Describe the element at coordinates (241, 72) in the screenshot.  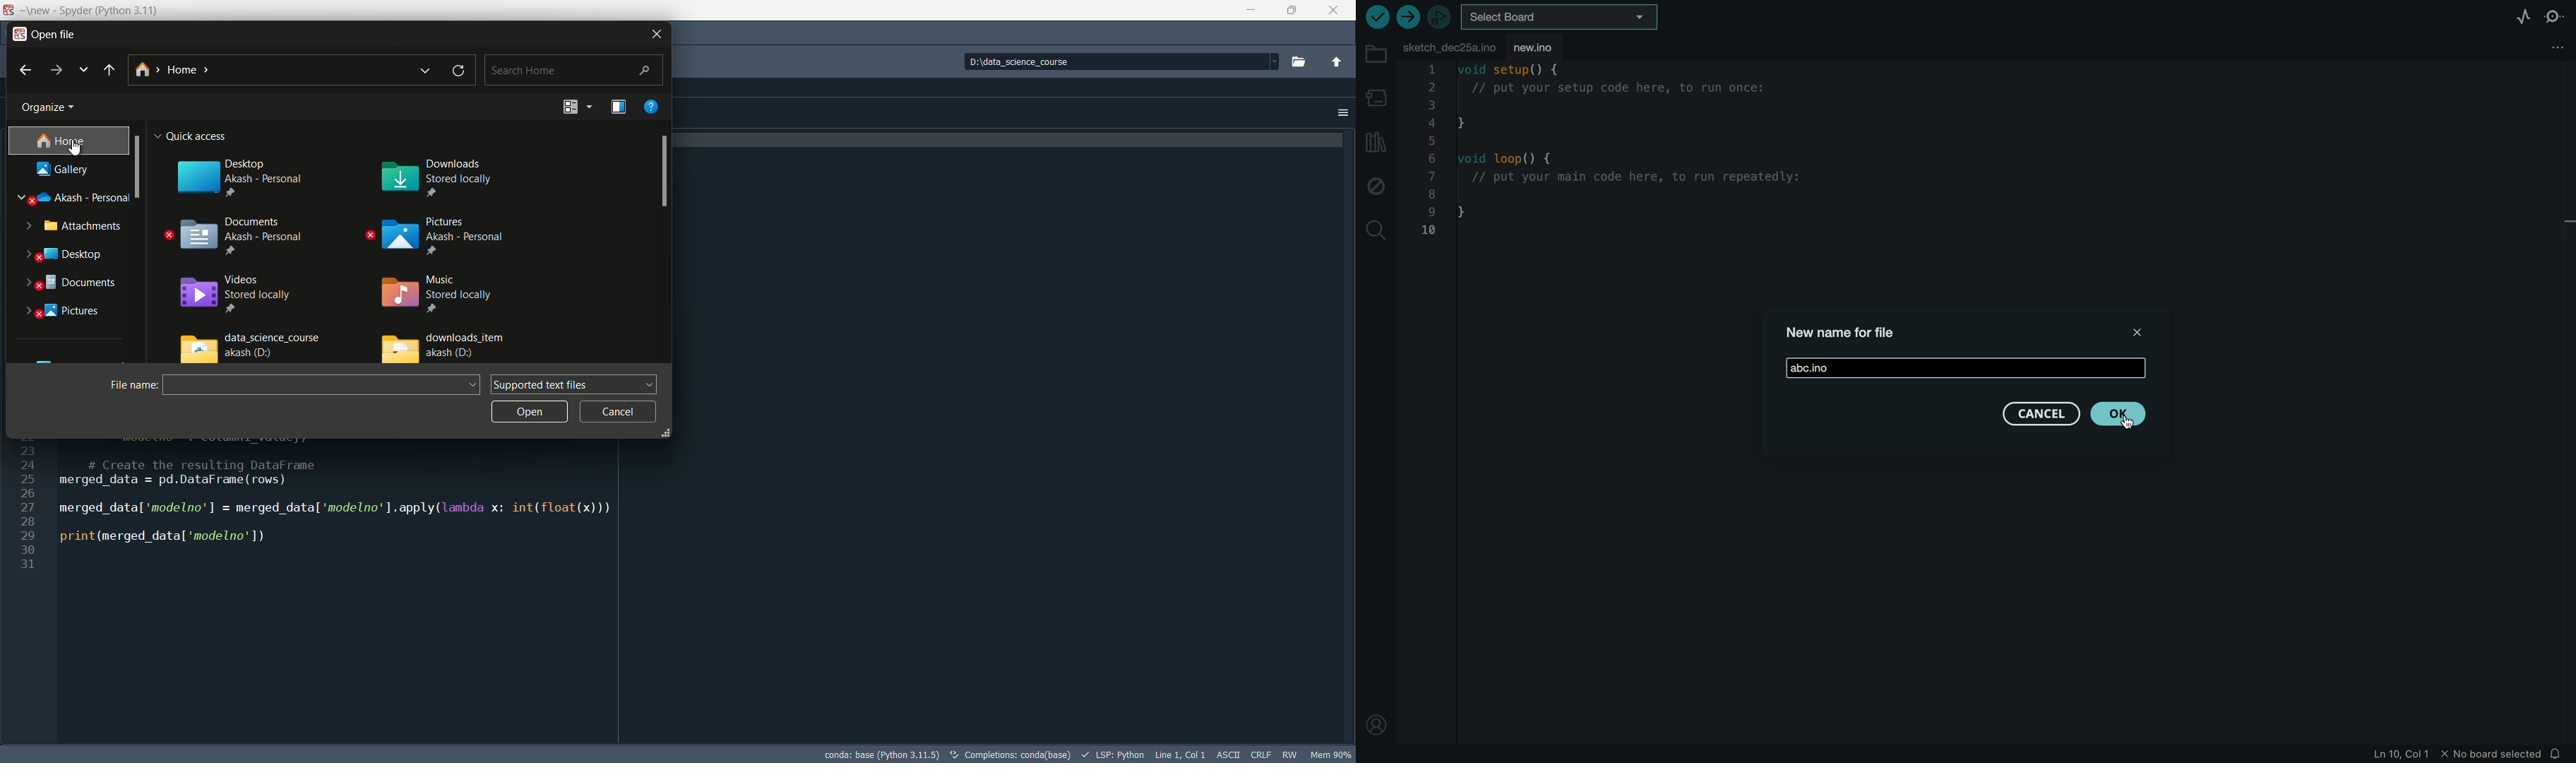
I see `directory path` at that location.